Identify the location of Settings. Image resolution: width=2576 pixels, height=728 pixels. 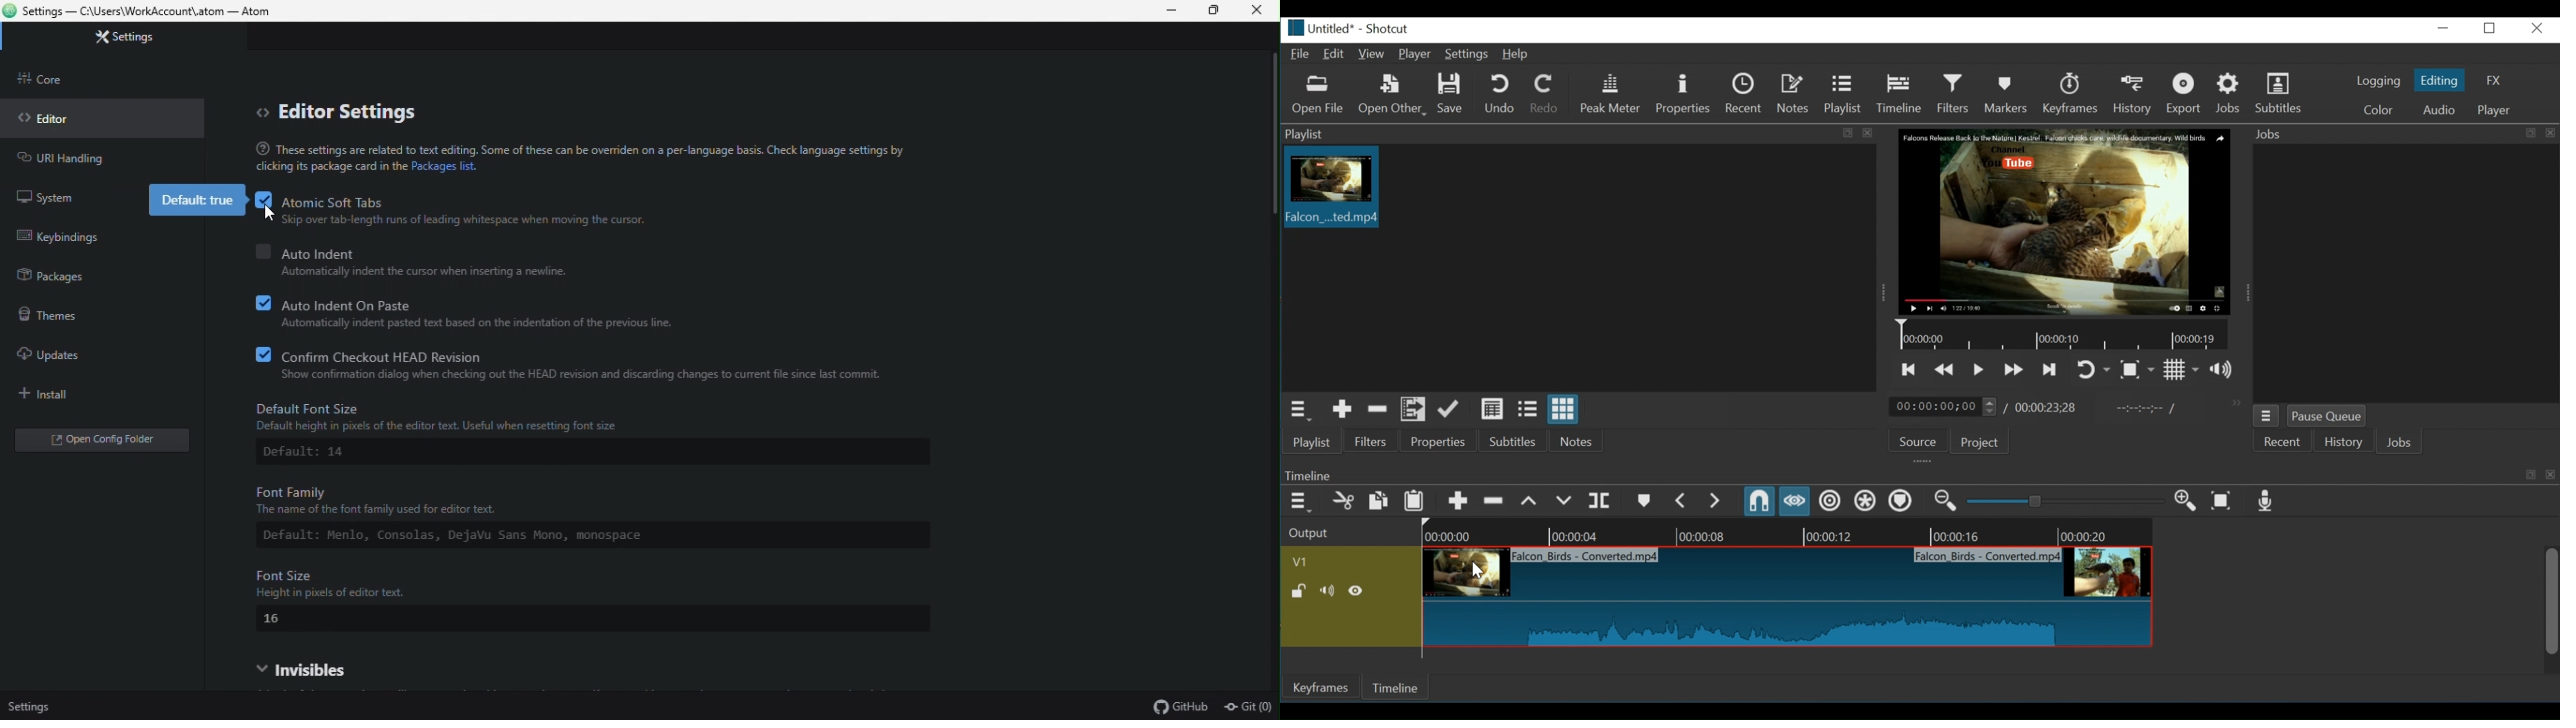
(141, 38).